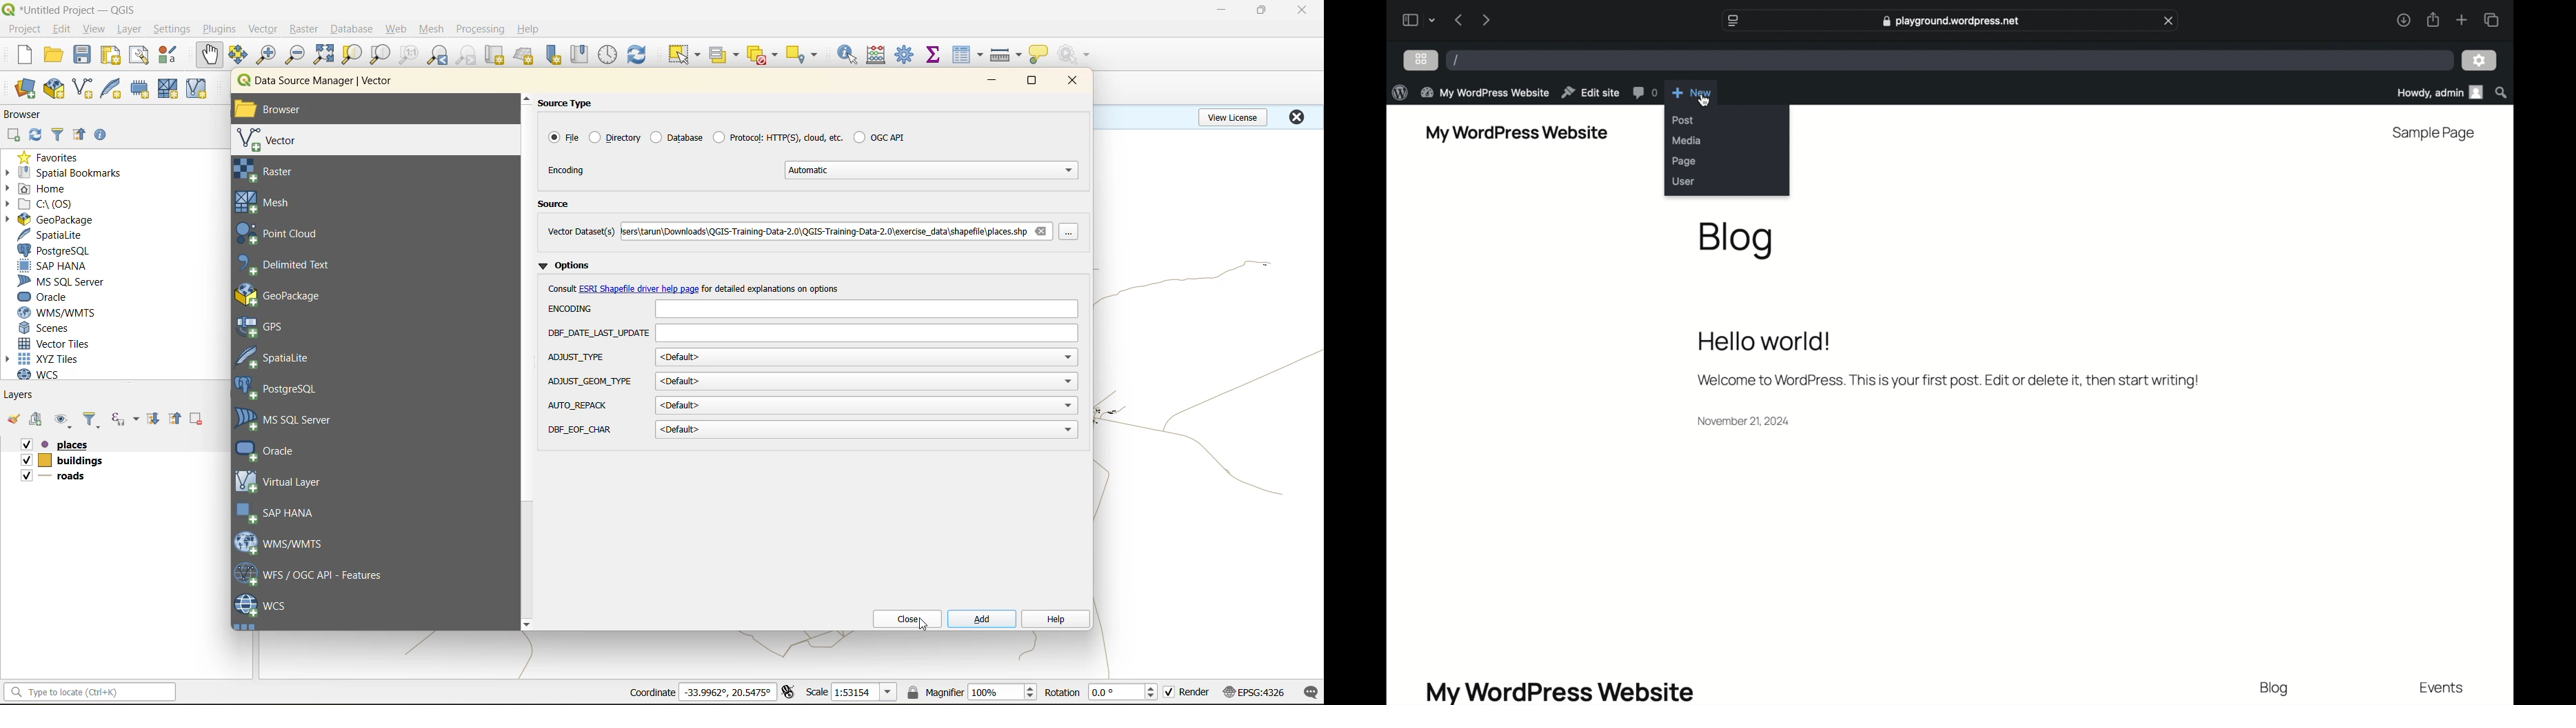  Describe the element at coordinates (936, 55) in the screenshot. I see `statistical summary` at that location.